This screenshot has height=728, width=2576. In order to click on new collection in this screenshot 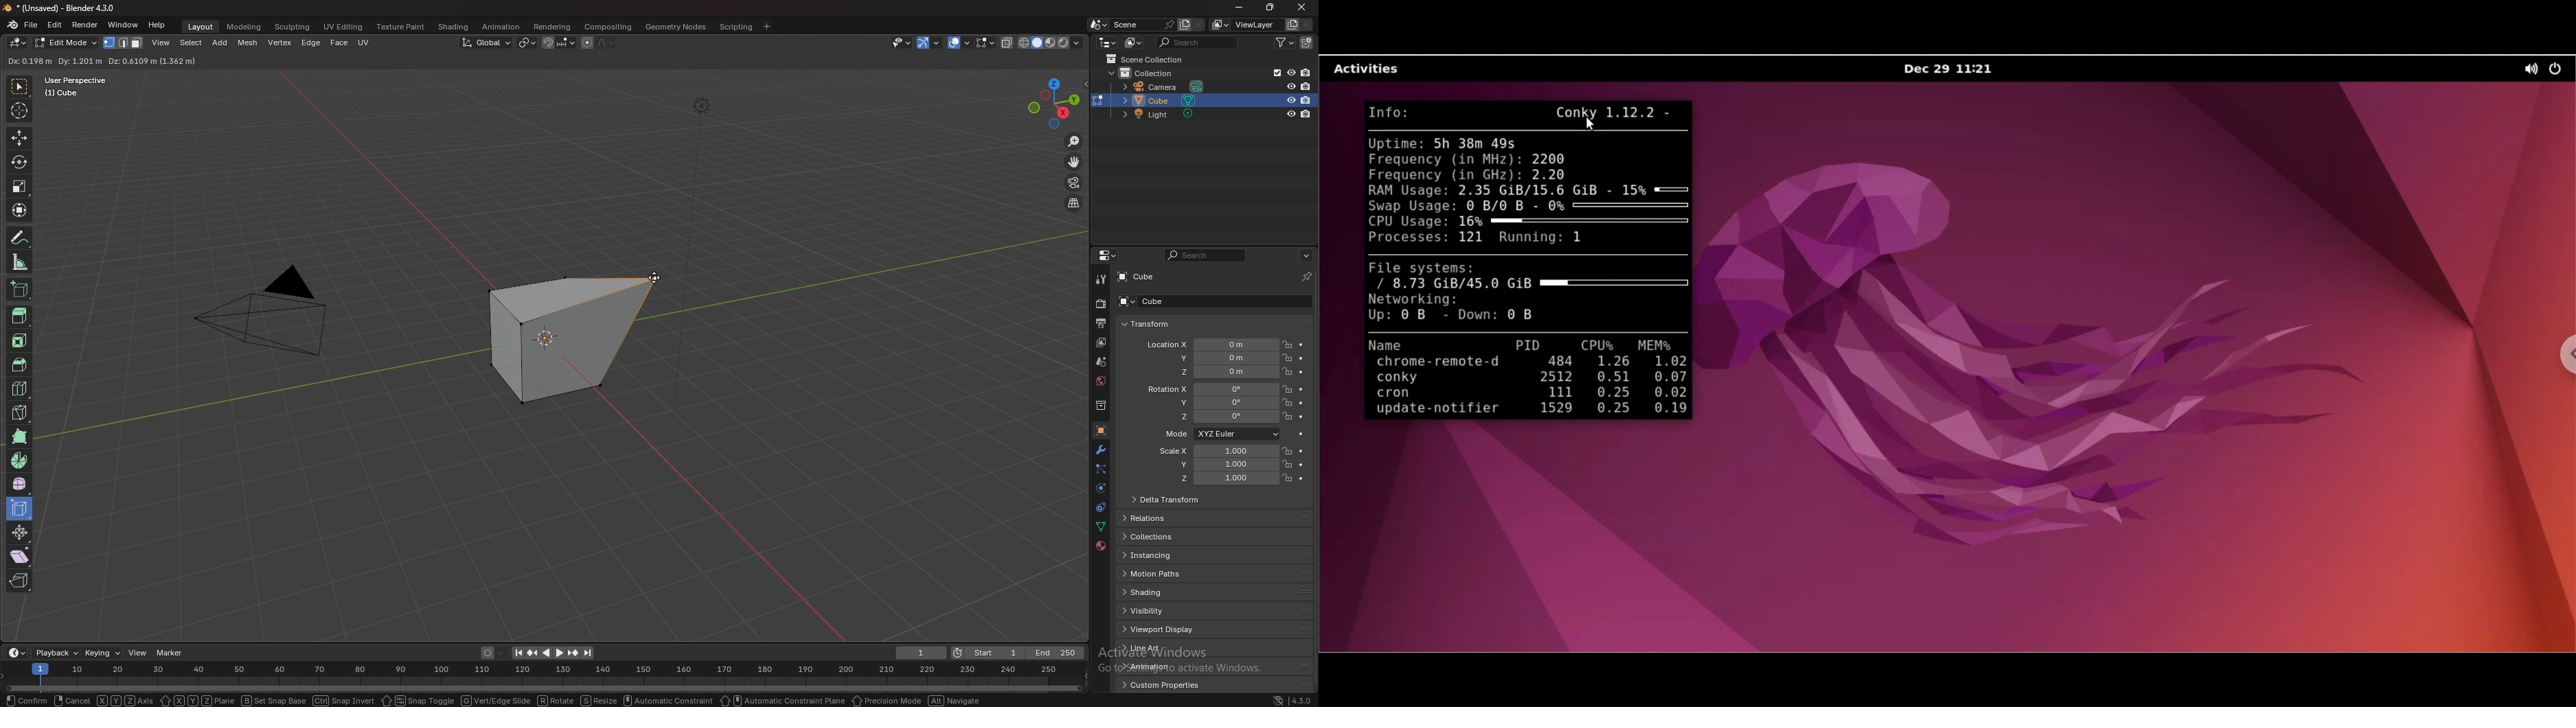, I will do `click(1308, 43)`.